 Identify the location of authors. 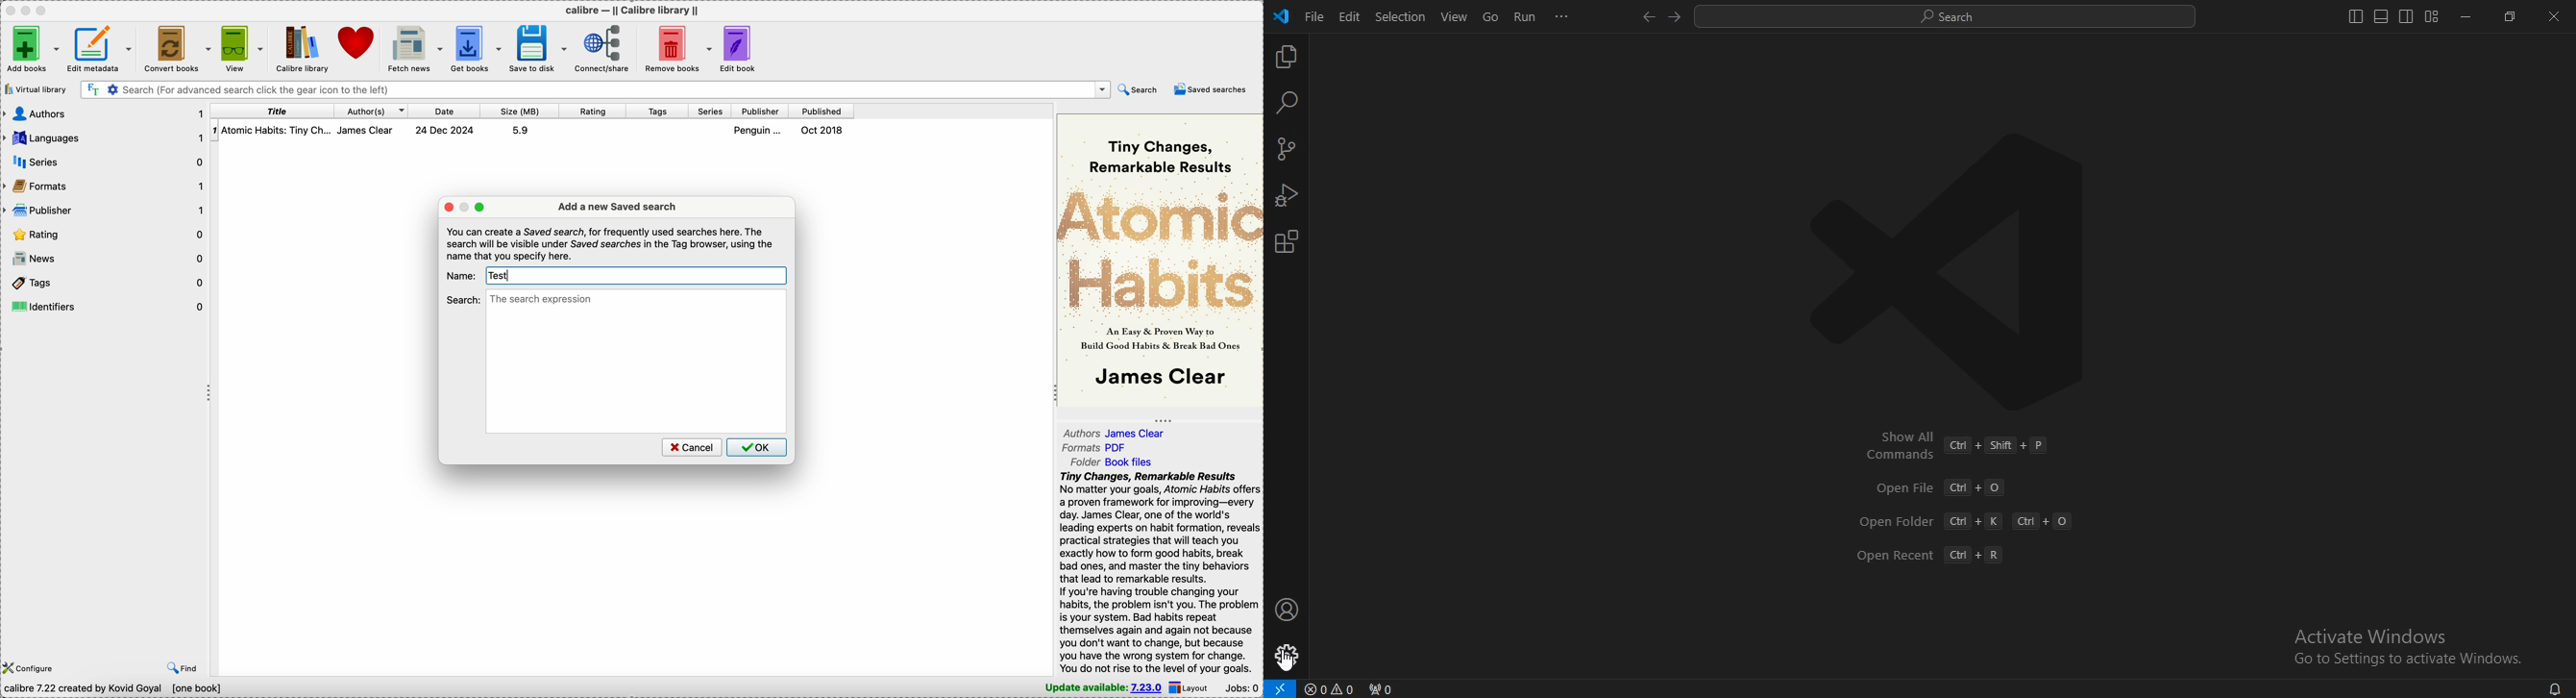
(104, 113).